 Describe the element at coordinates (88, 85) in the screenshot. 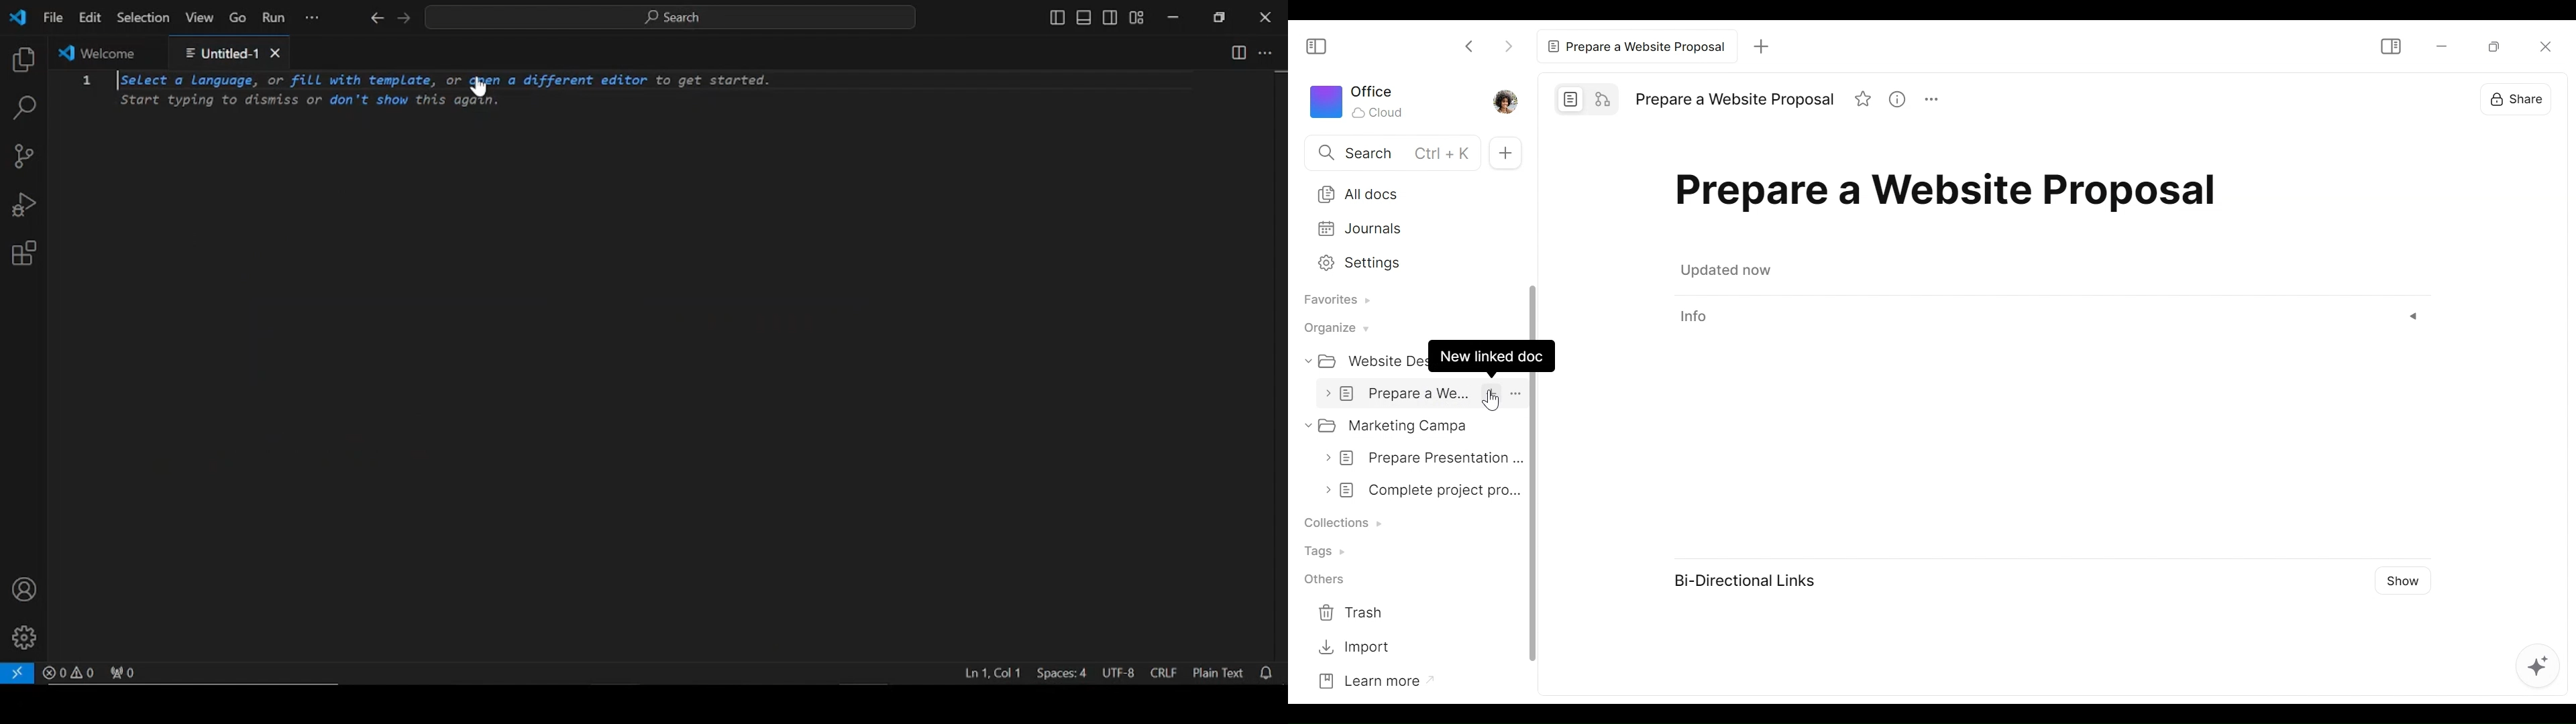

I see `line number` at that location.